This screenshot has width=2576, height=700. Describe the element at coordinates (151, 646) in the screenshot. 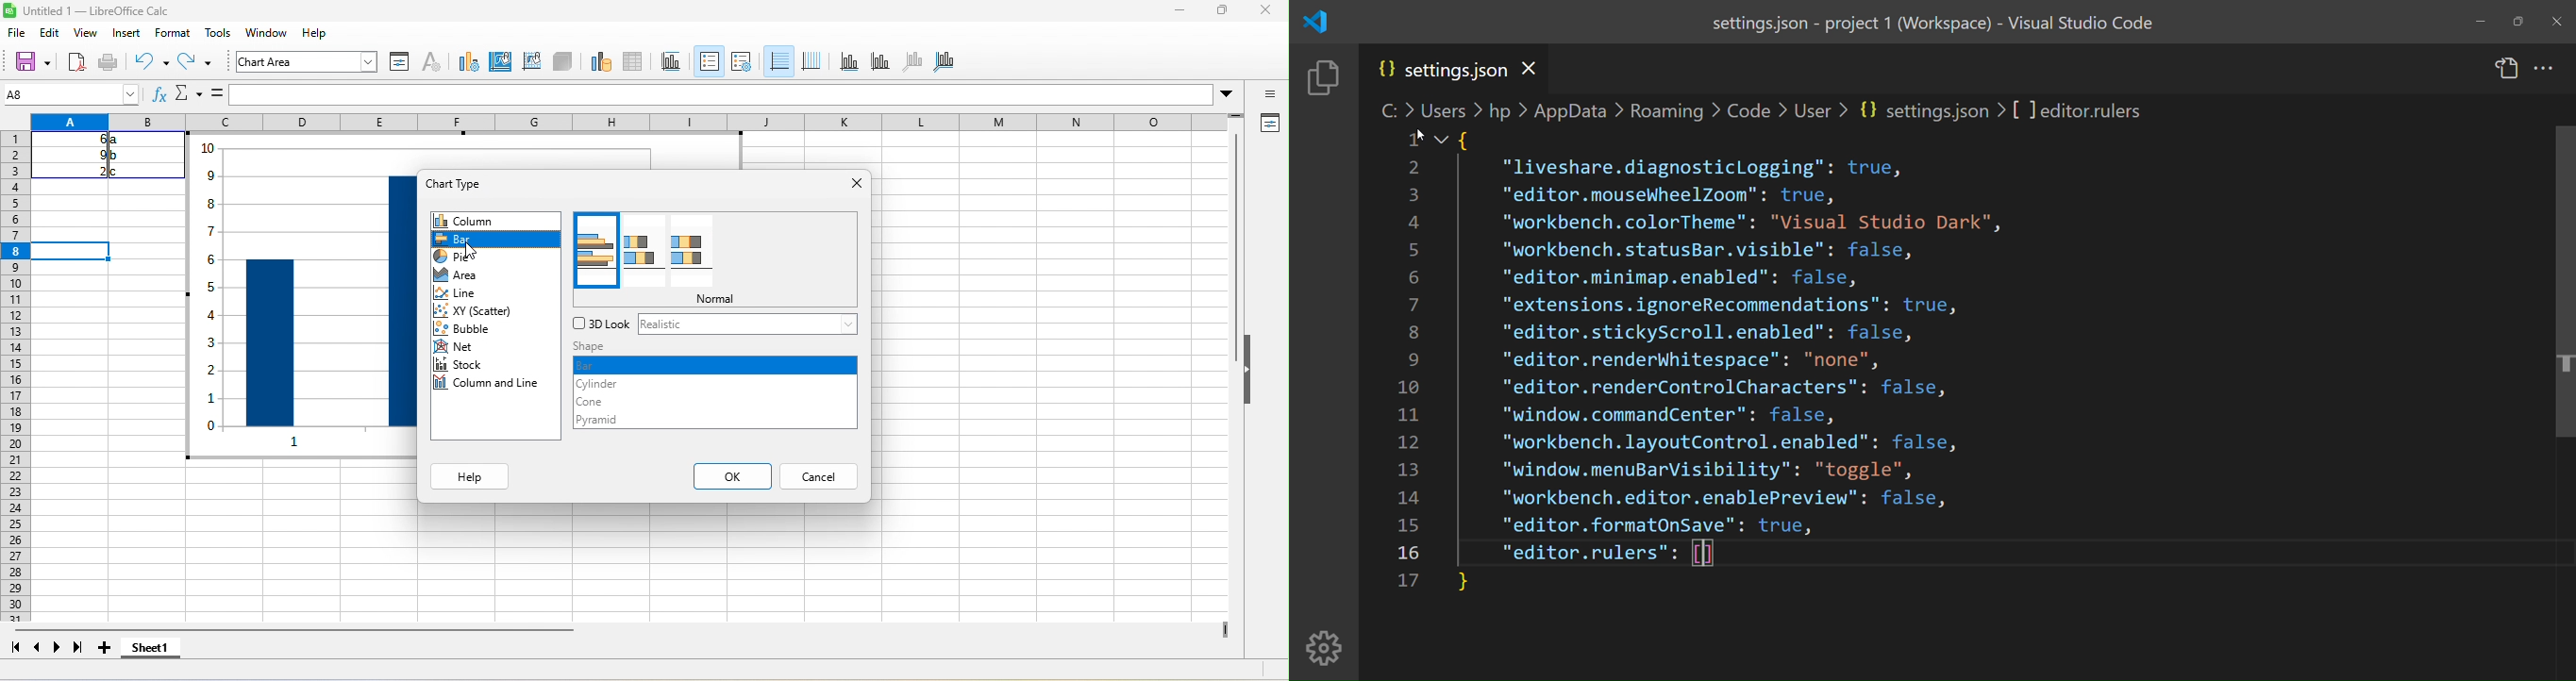

I see `sheet 1` at that location.